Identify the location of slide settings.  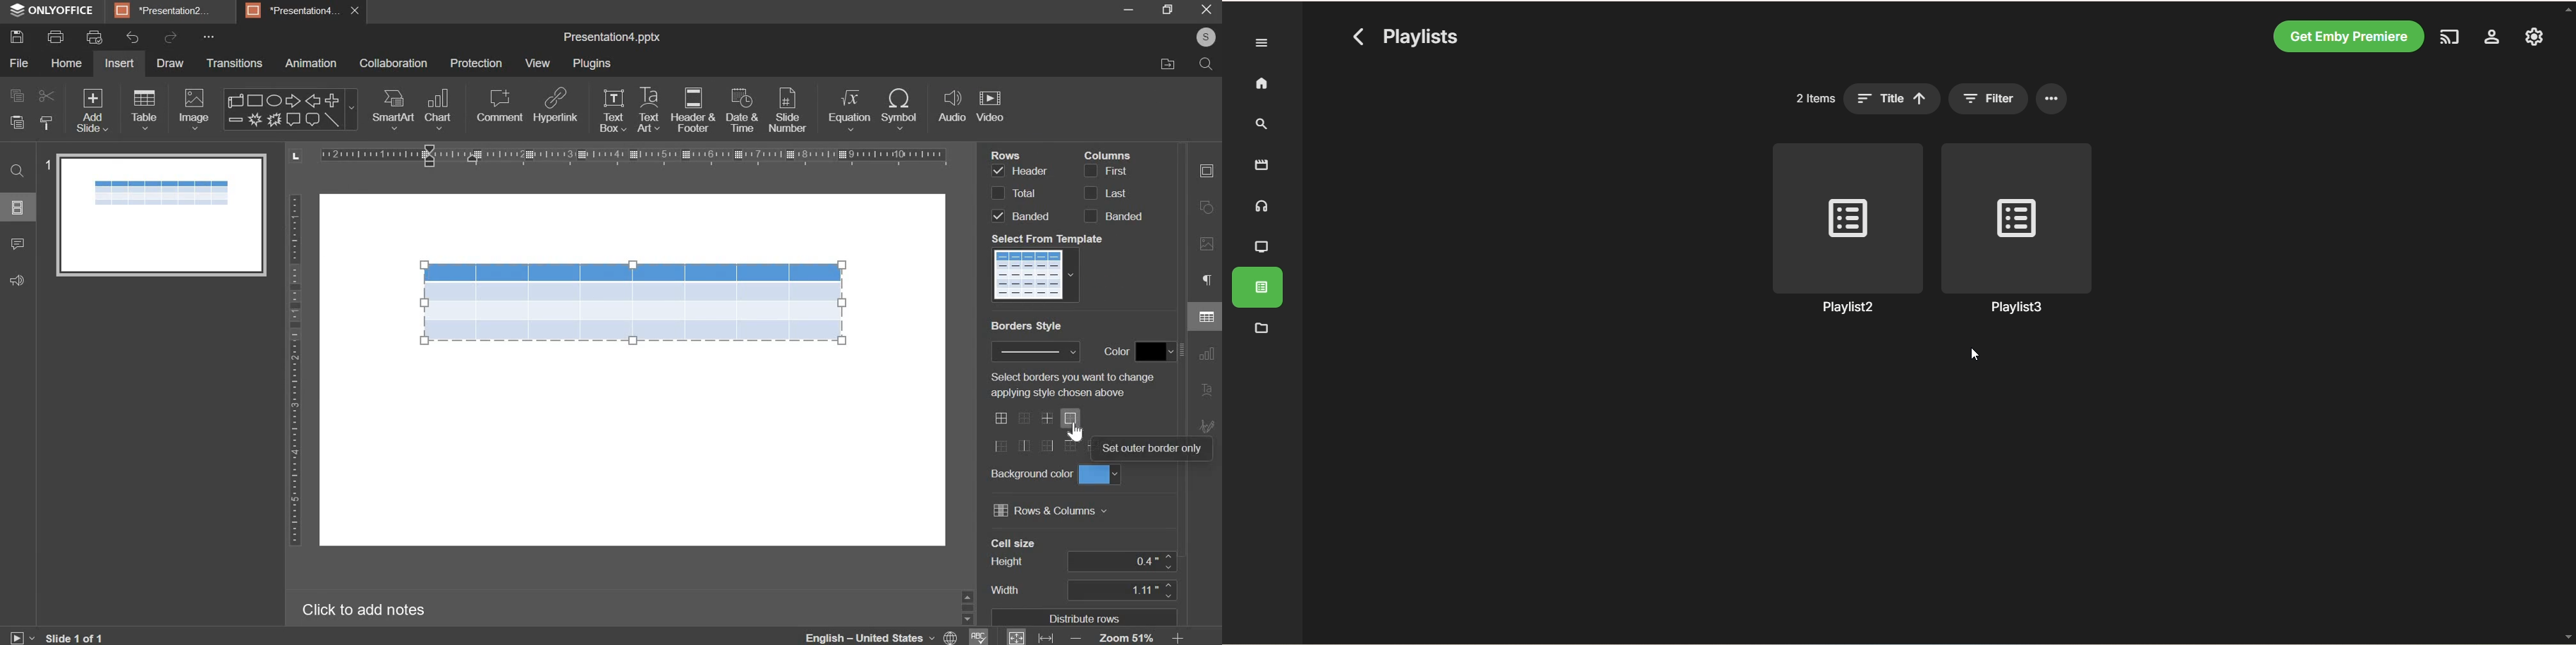
(1208, 171).